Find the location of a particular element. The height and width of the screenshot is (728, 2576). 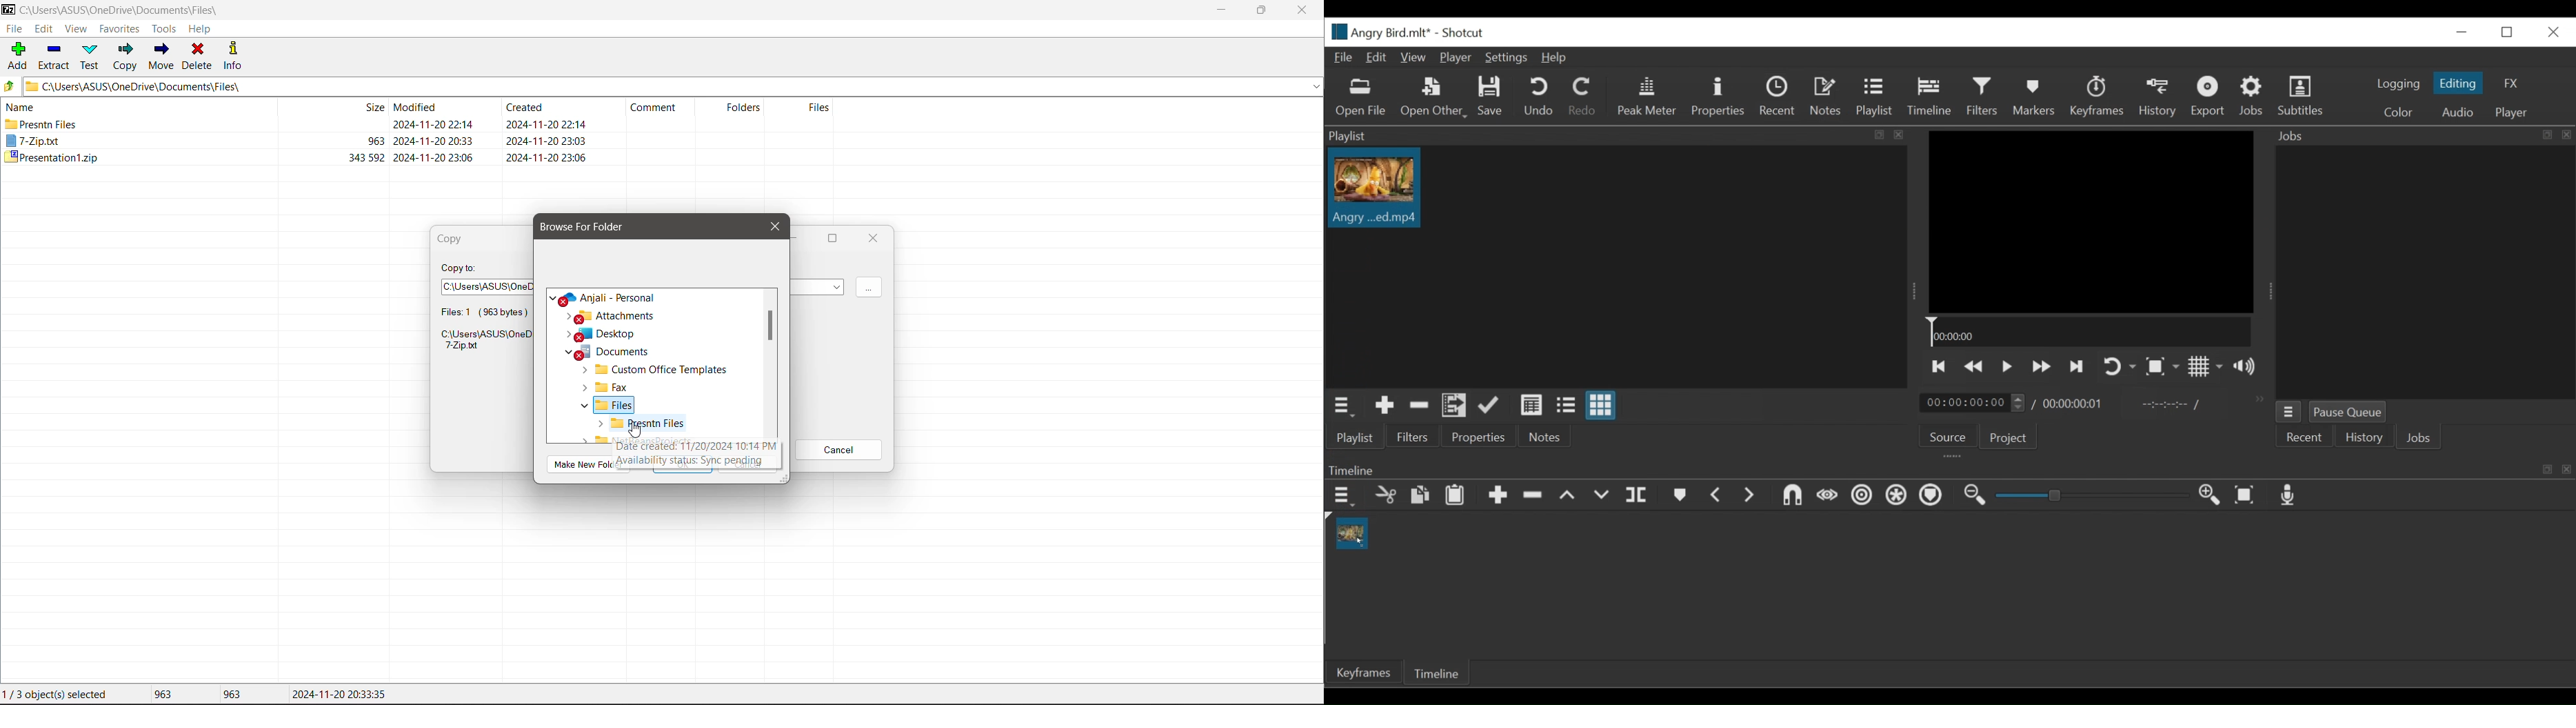

Color is located at coordinates (2402, 112).